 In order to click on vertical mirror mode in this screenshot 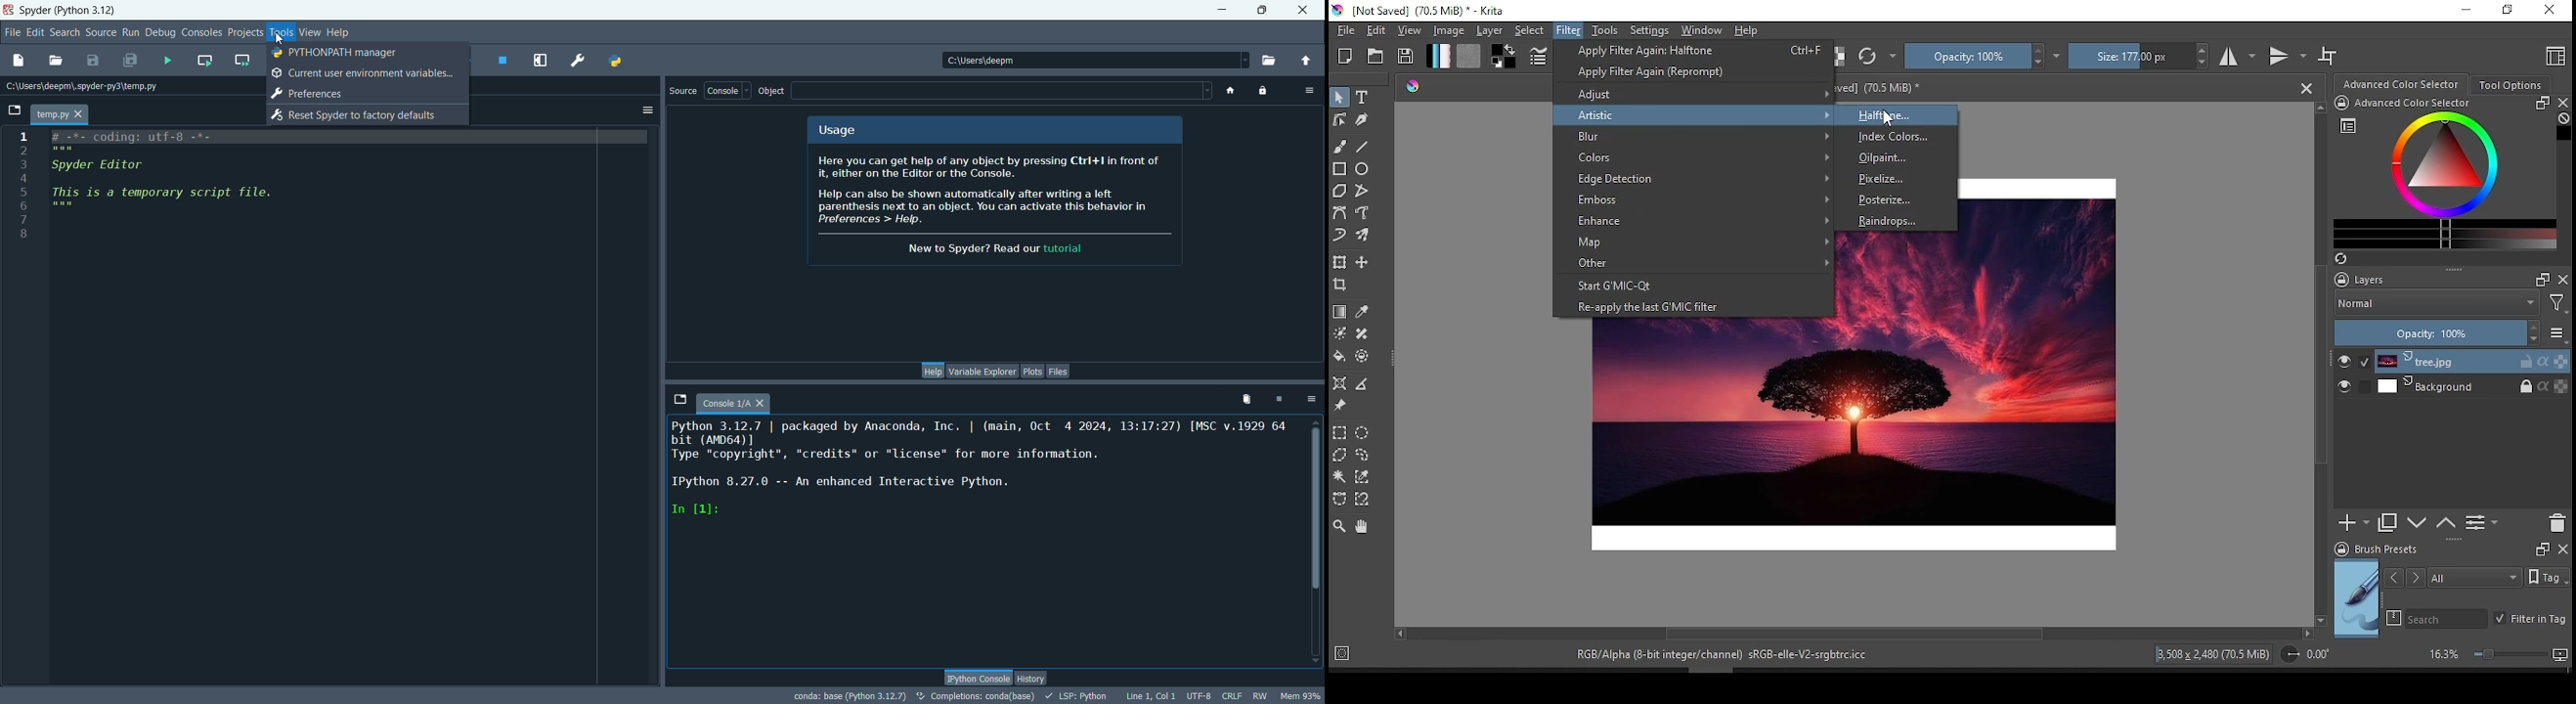, I will do `click(2289, 56)`.